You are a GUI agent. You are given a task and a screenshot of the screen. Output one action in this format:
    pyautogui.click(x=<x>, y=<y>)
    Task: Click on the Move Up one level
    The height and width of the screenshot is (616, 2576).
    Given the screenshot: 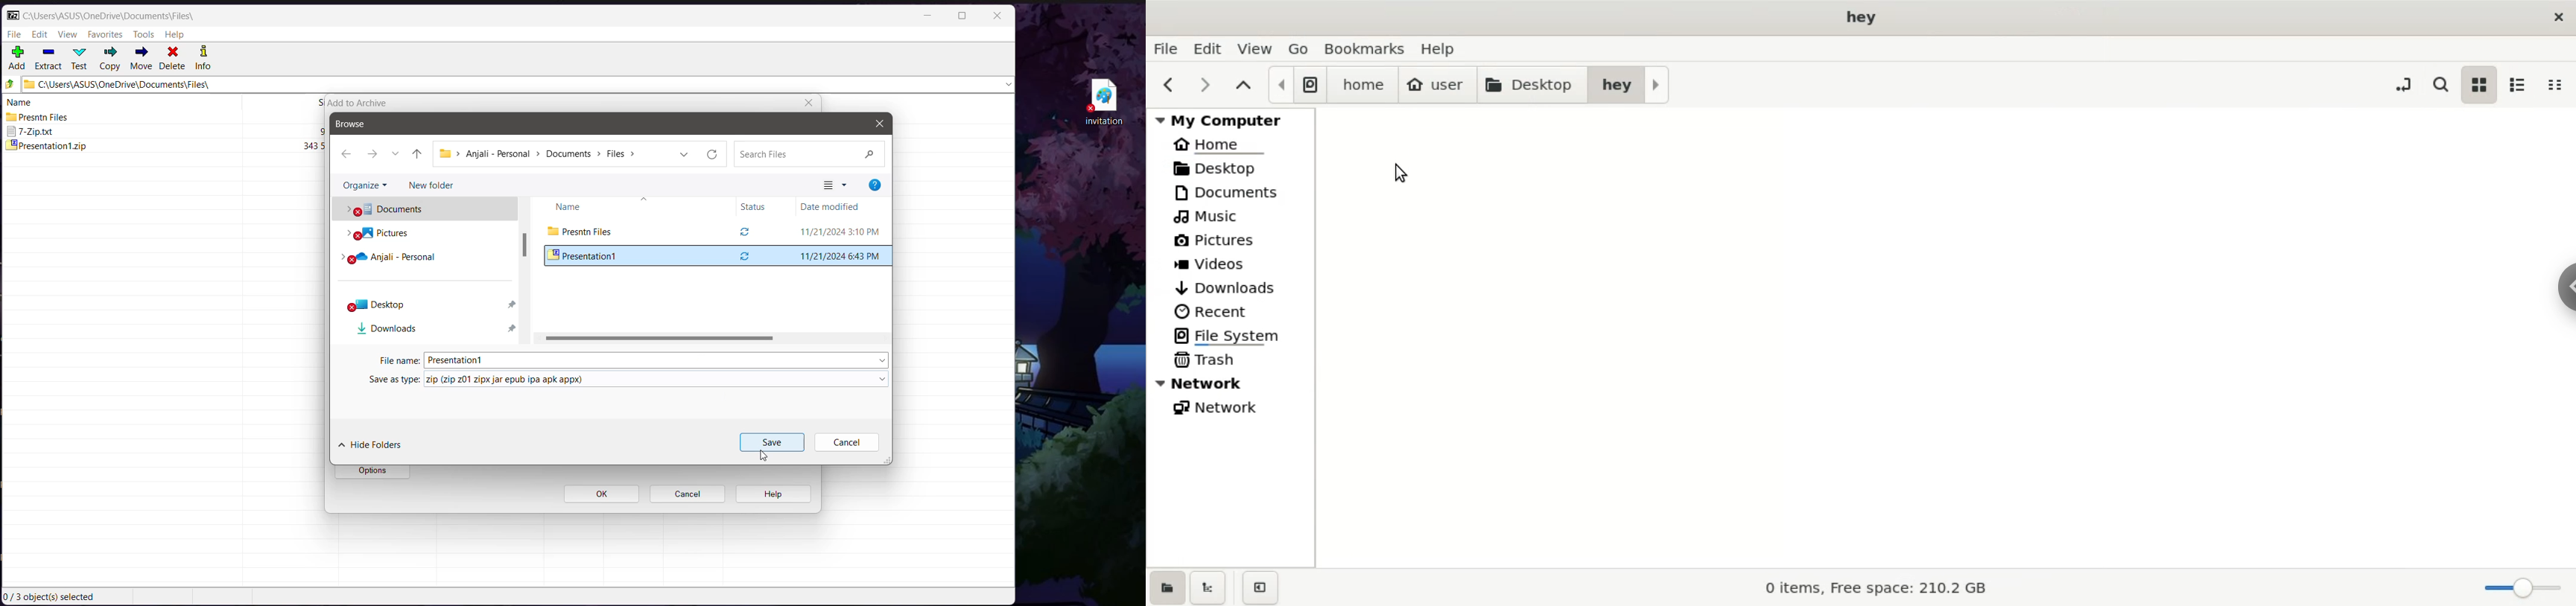 What is the action you would take?
    pyautogui.click(x=10, y=84)
    